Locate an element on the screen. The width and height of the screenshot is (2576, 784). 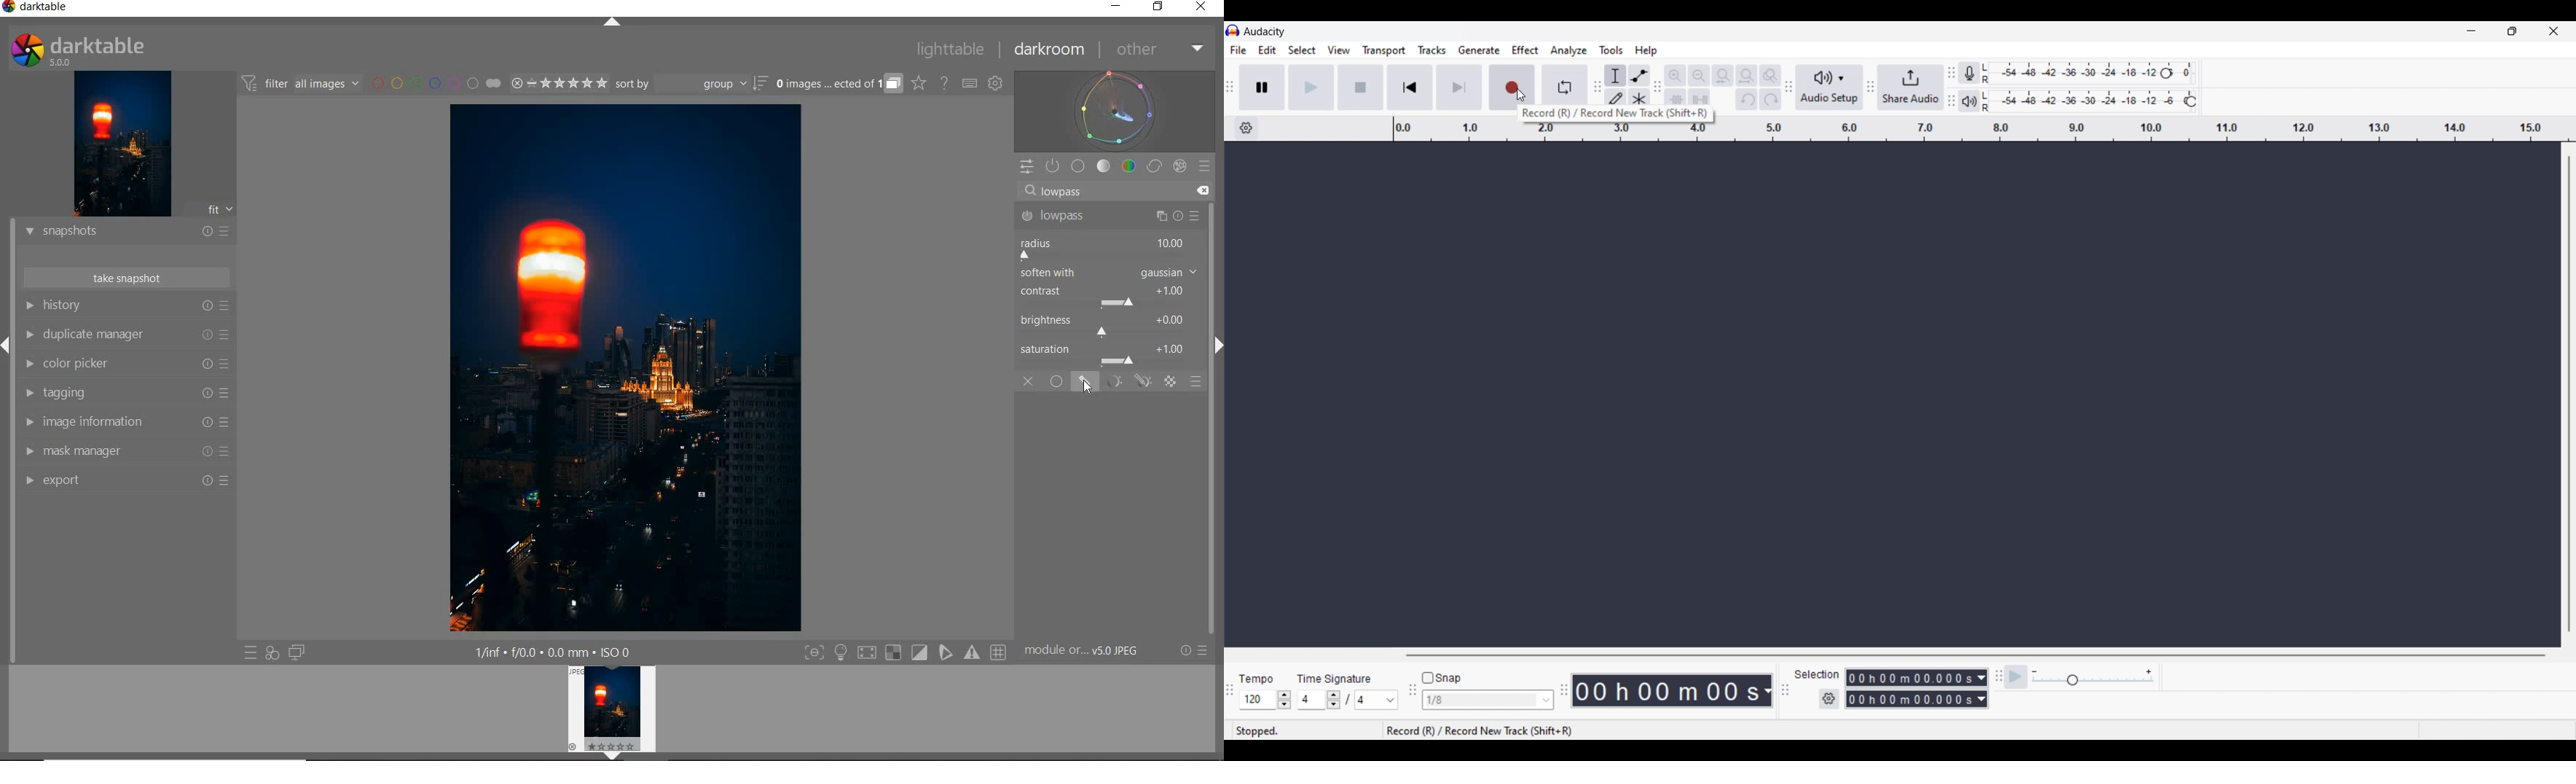
Effect menu is located at coordinates (1525, 50).